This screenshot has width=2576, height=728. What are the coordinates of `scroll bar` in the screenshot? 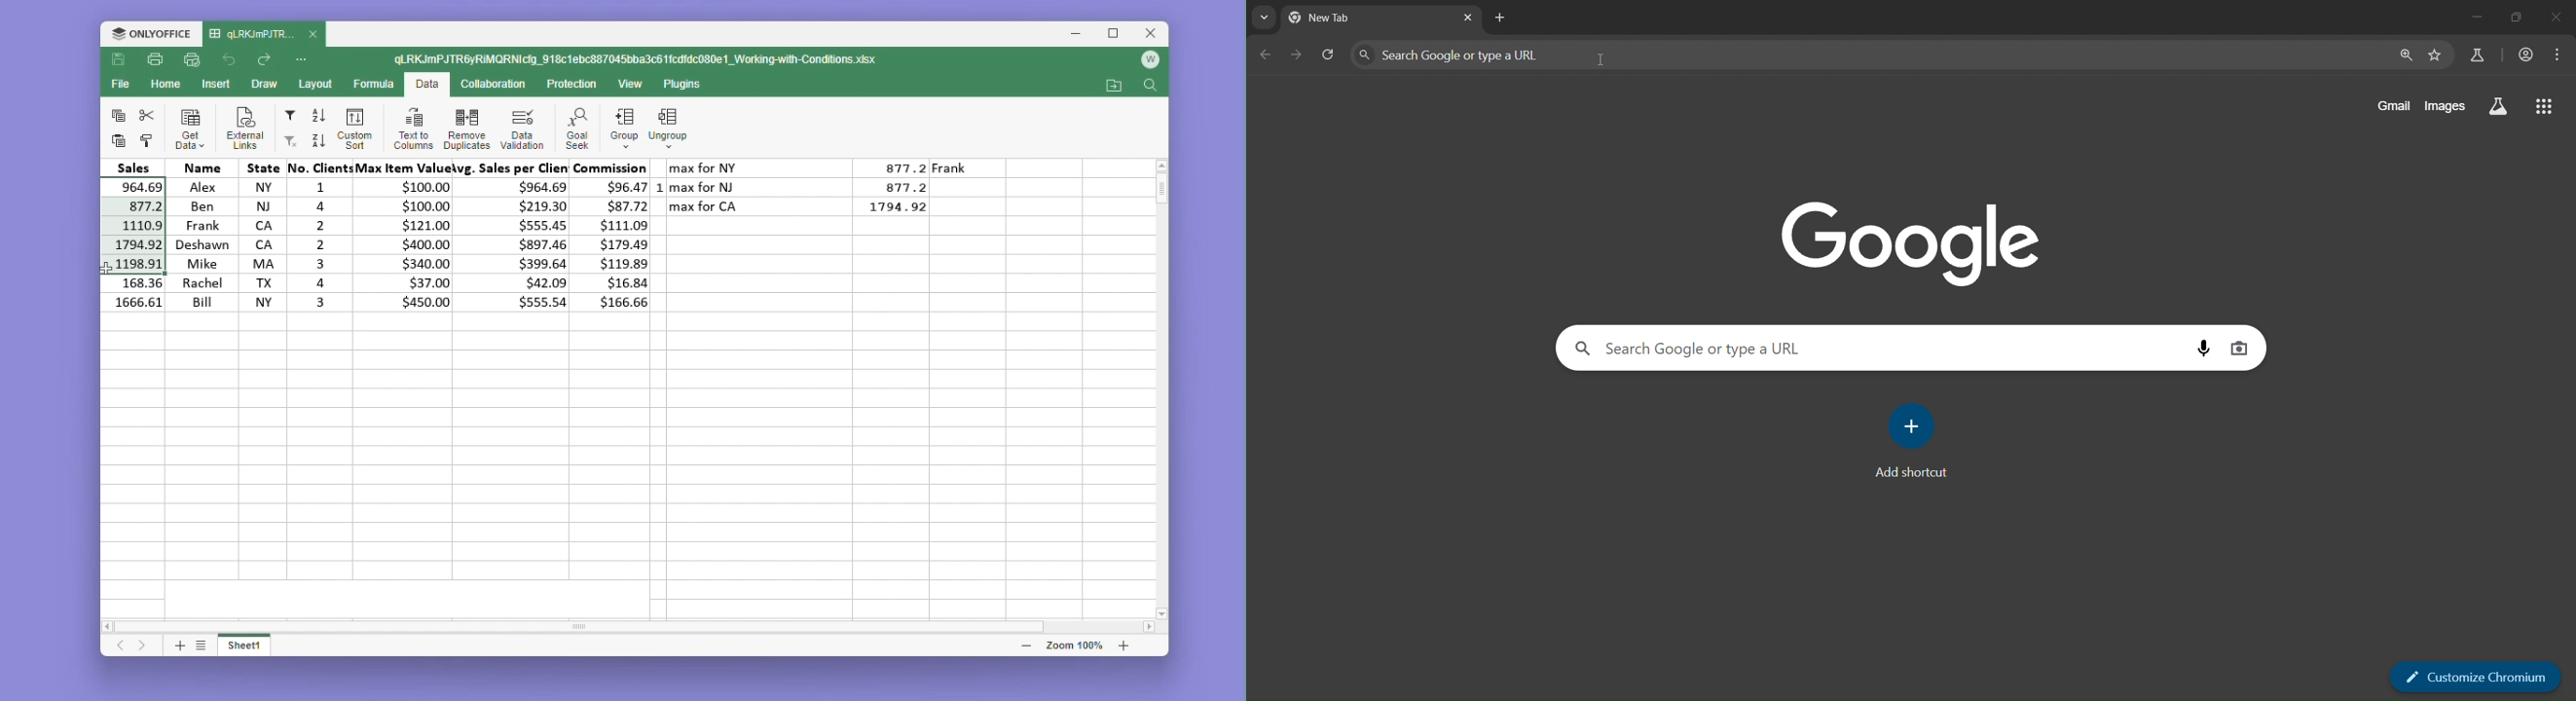 It's located at (600, 626).